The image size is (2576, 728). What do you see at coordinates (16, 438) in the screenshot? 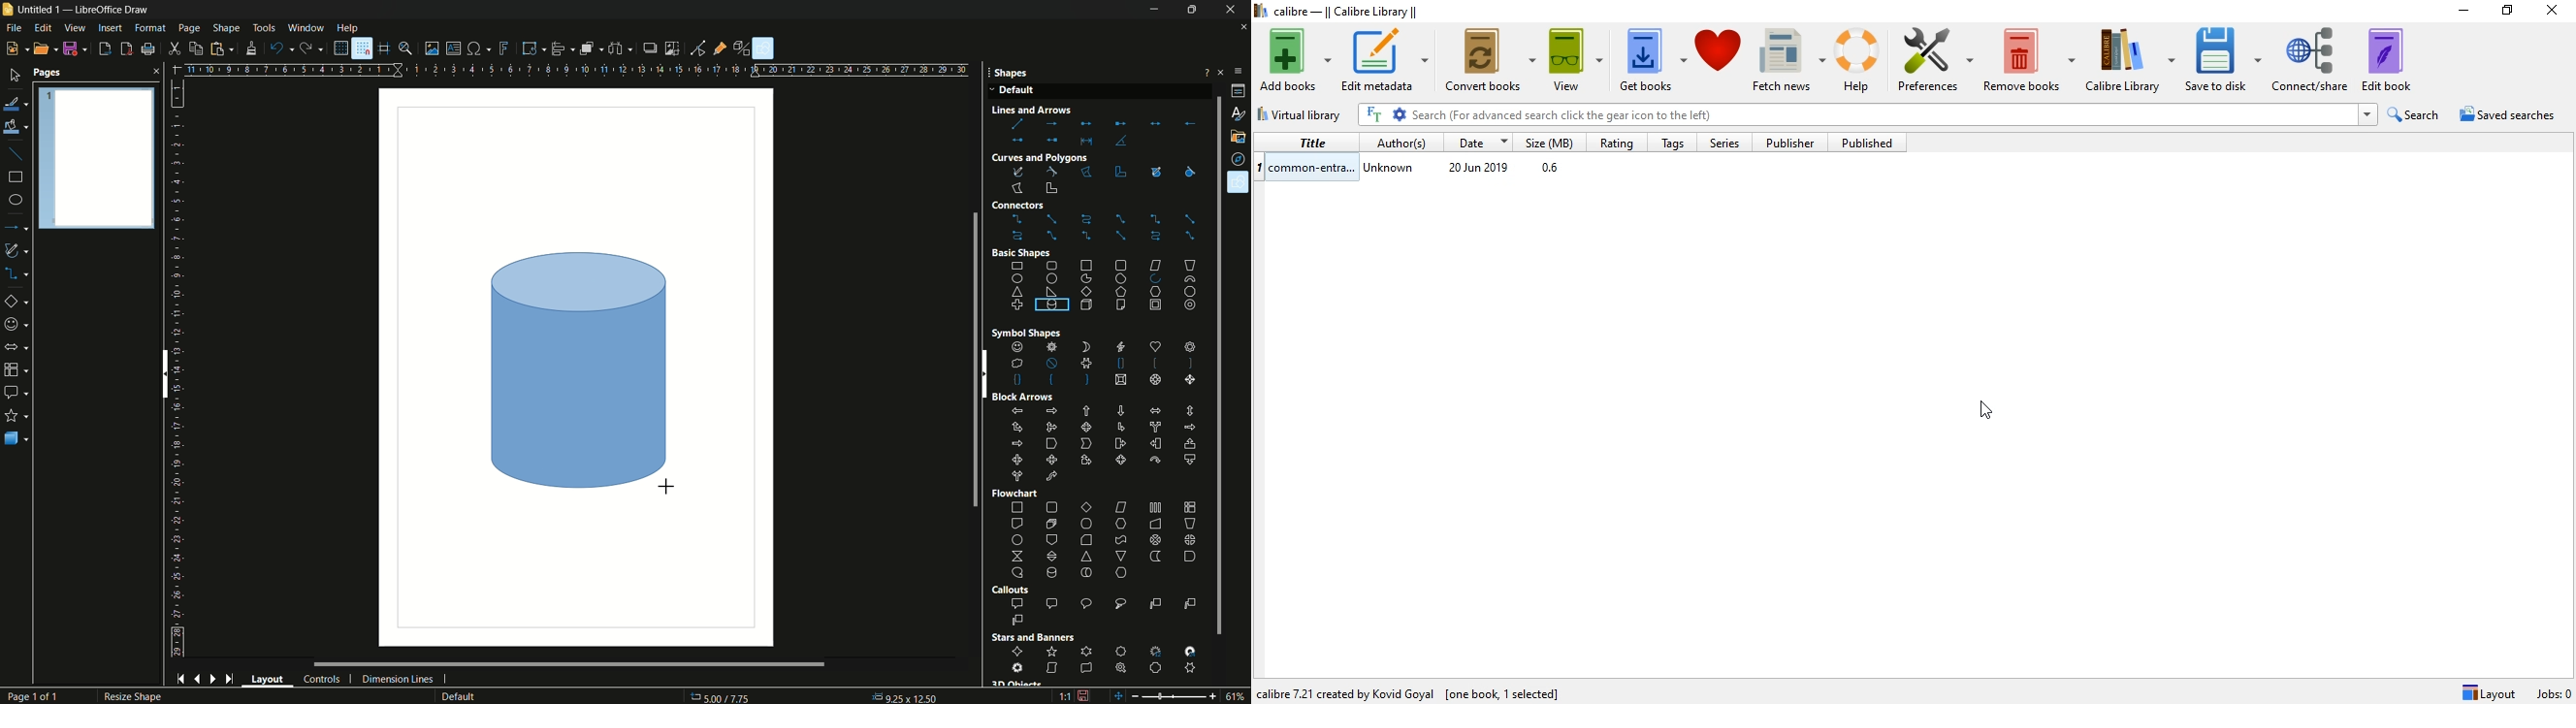
I see `3D objects` at bounding box center [16, 438].